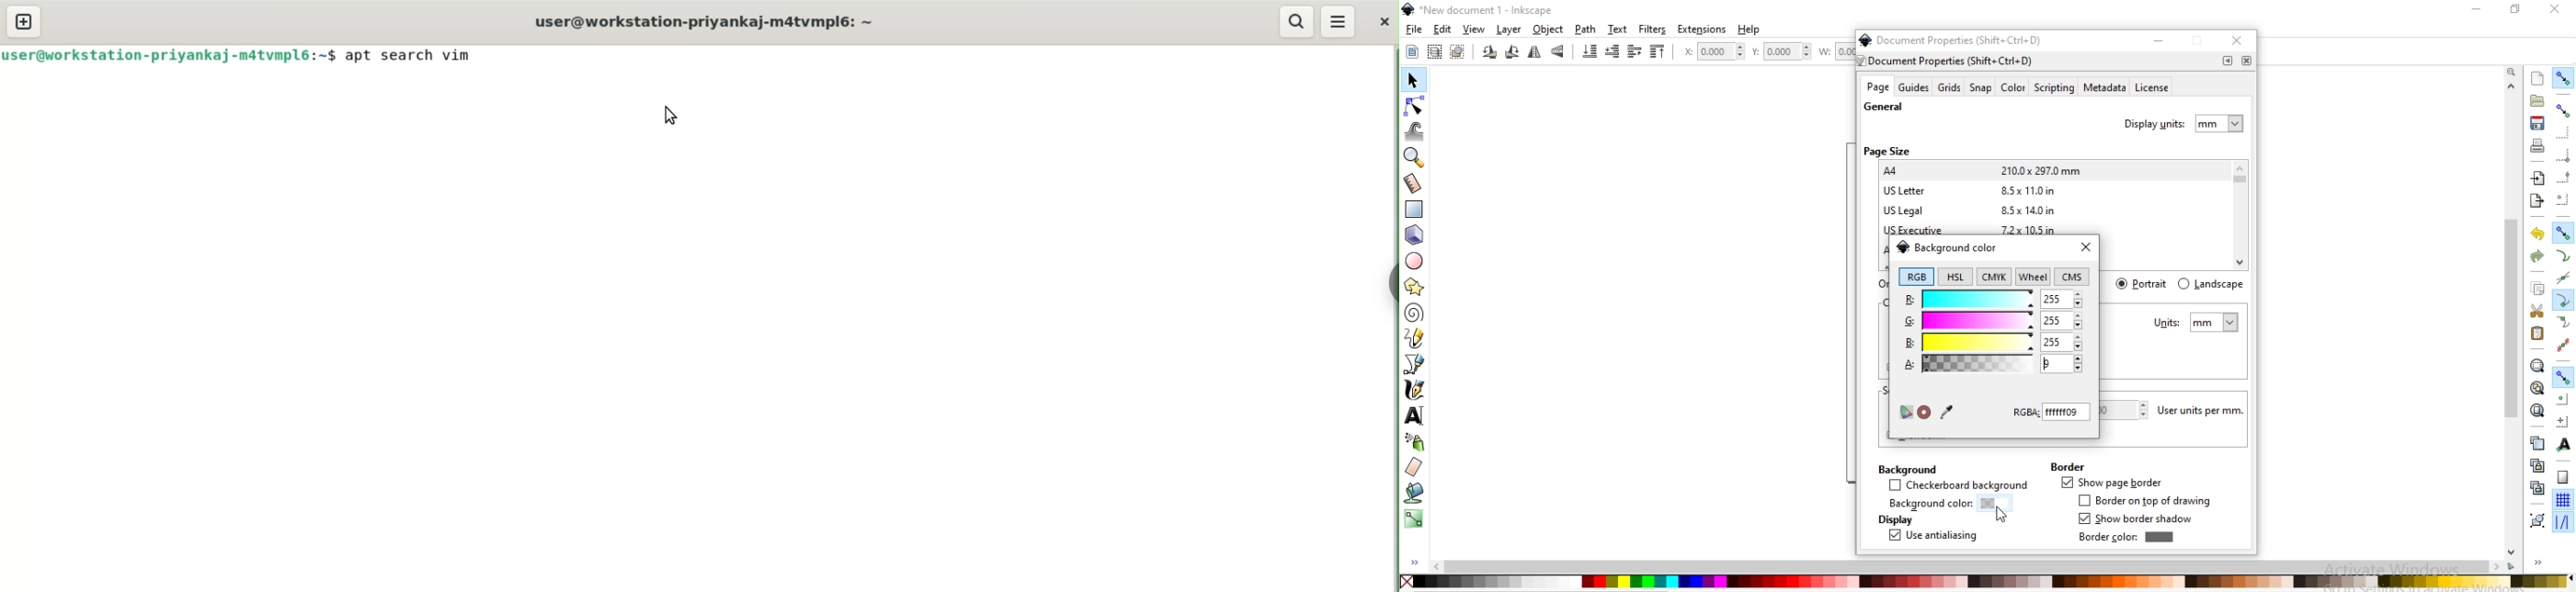 The image size is (2576, 616). I want to click on guides, so click(1914, 87).